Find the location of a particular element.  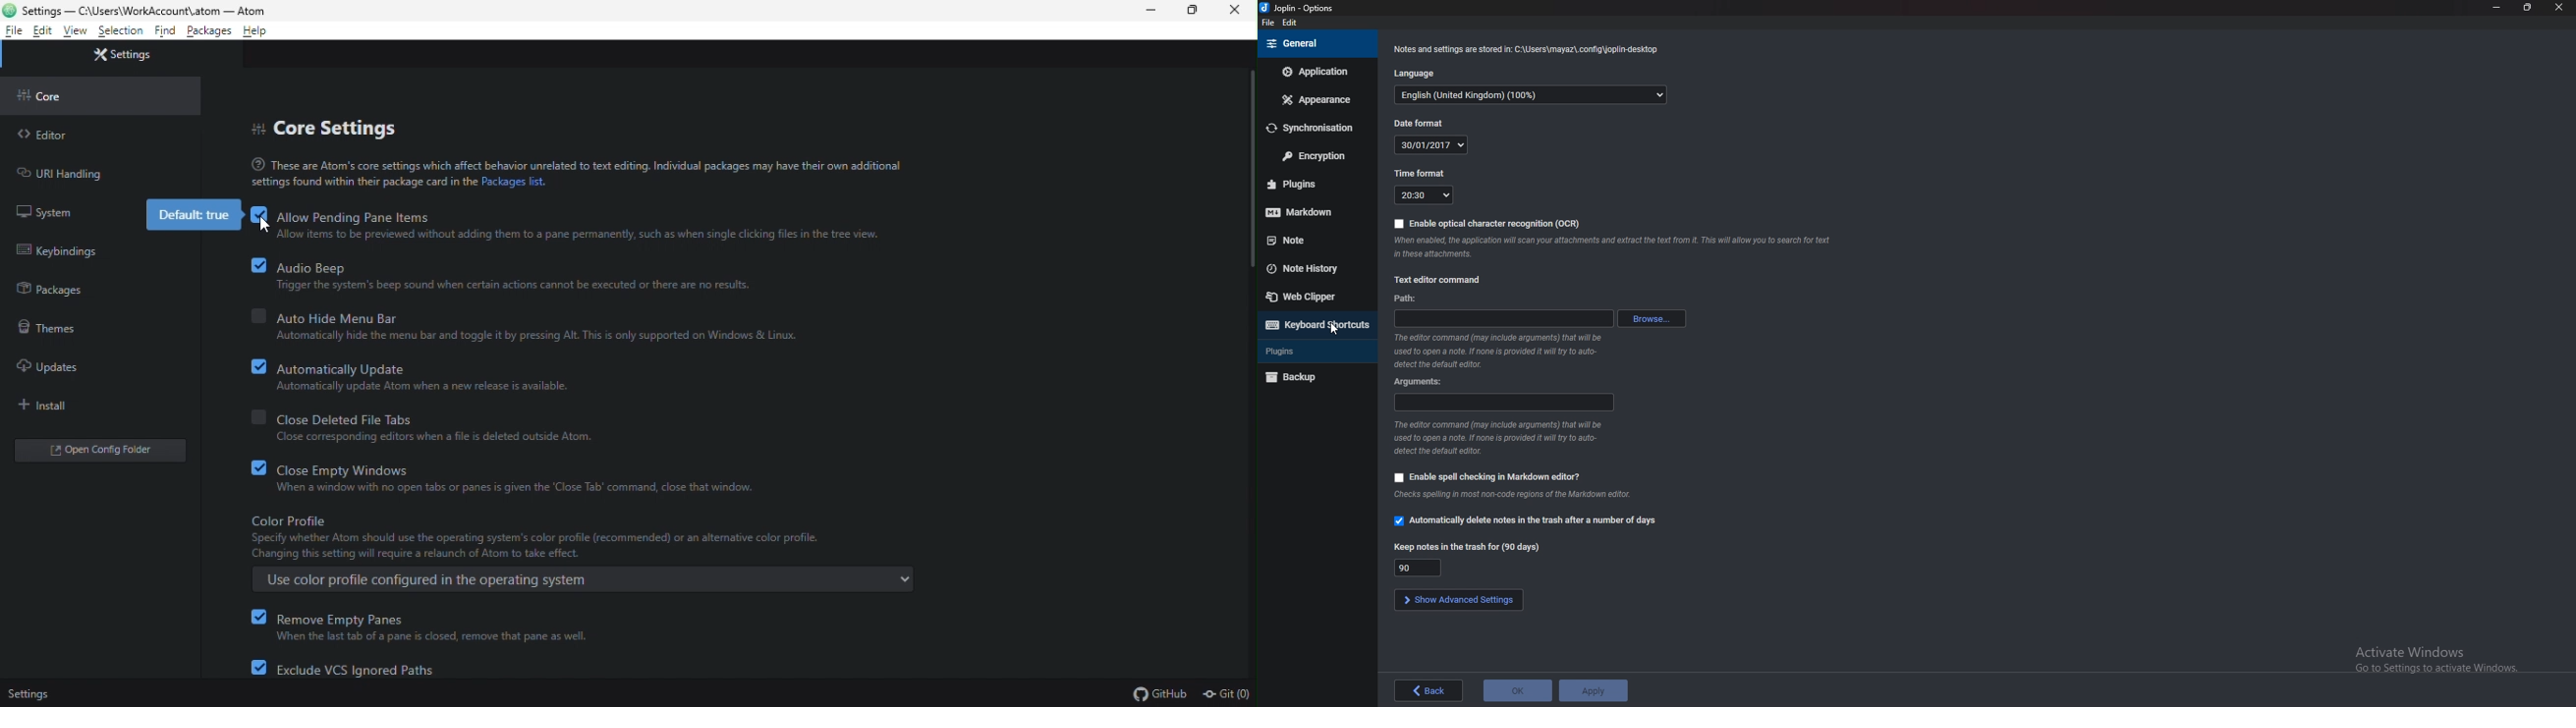

Plugins is located at coordinates (1308, 184).